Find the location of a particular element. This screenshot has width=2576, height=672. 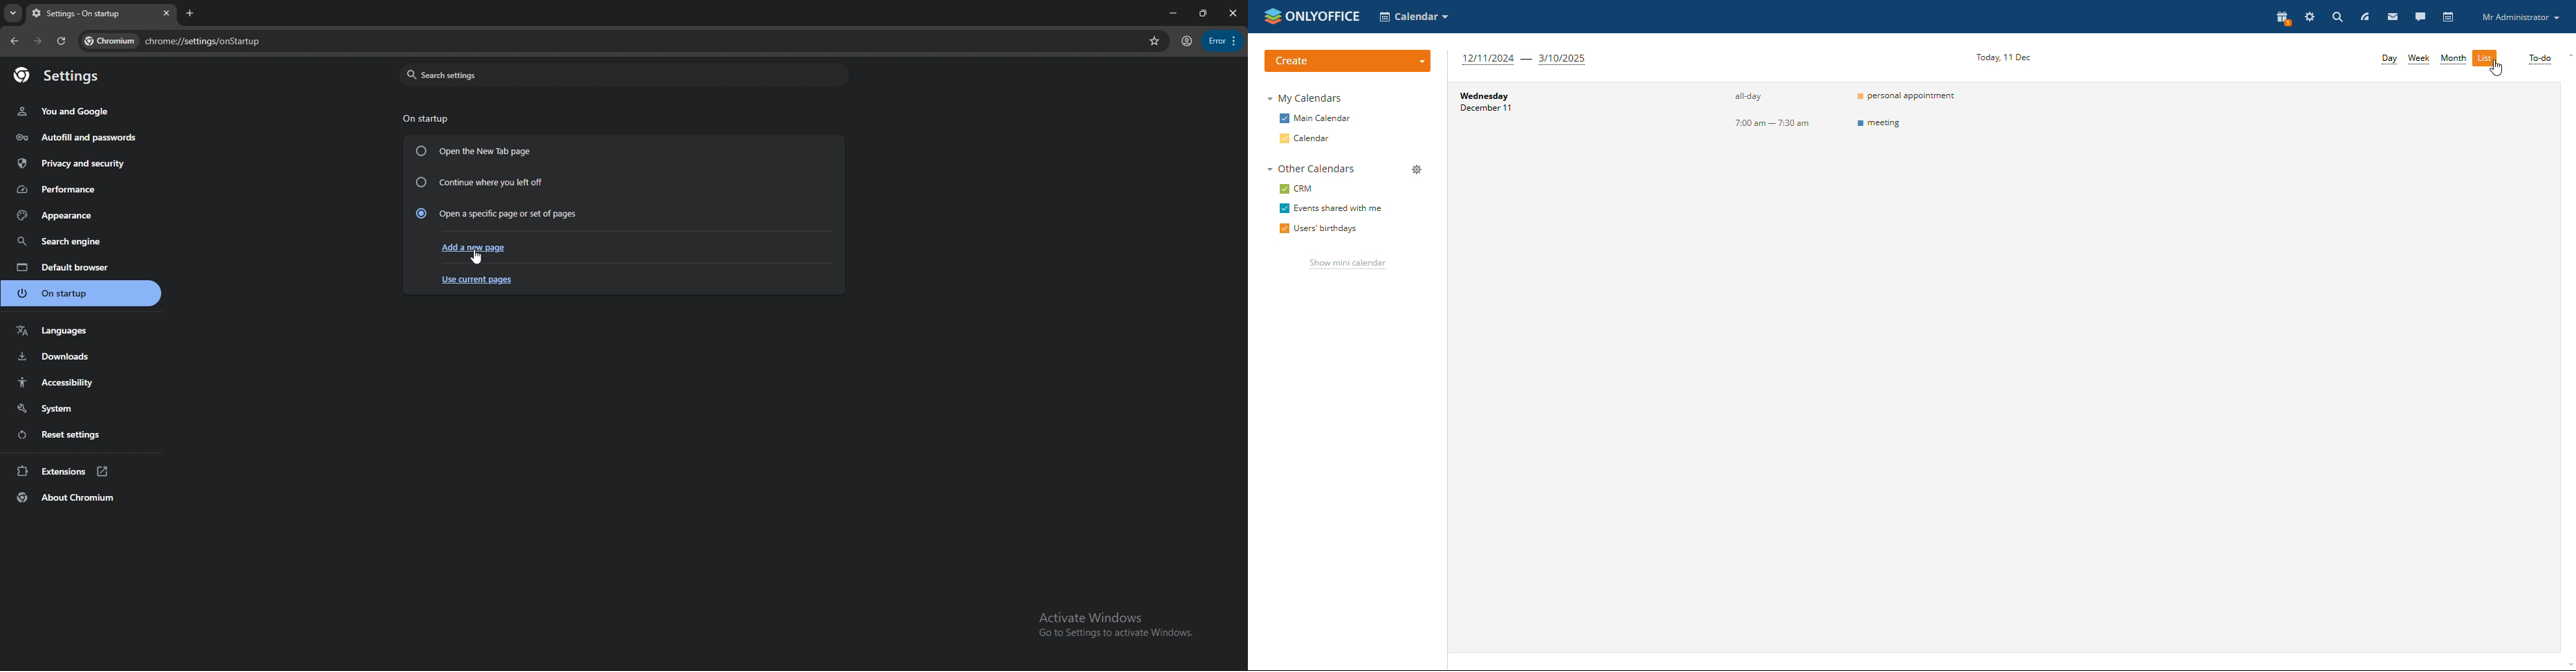

day and date is located at coordinates (1551, 110).